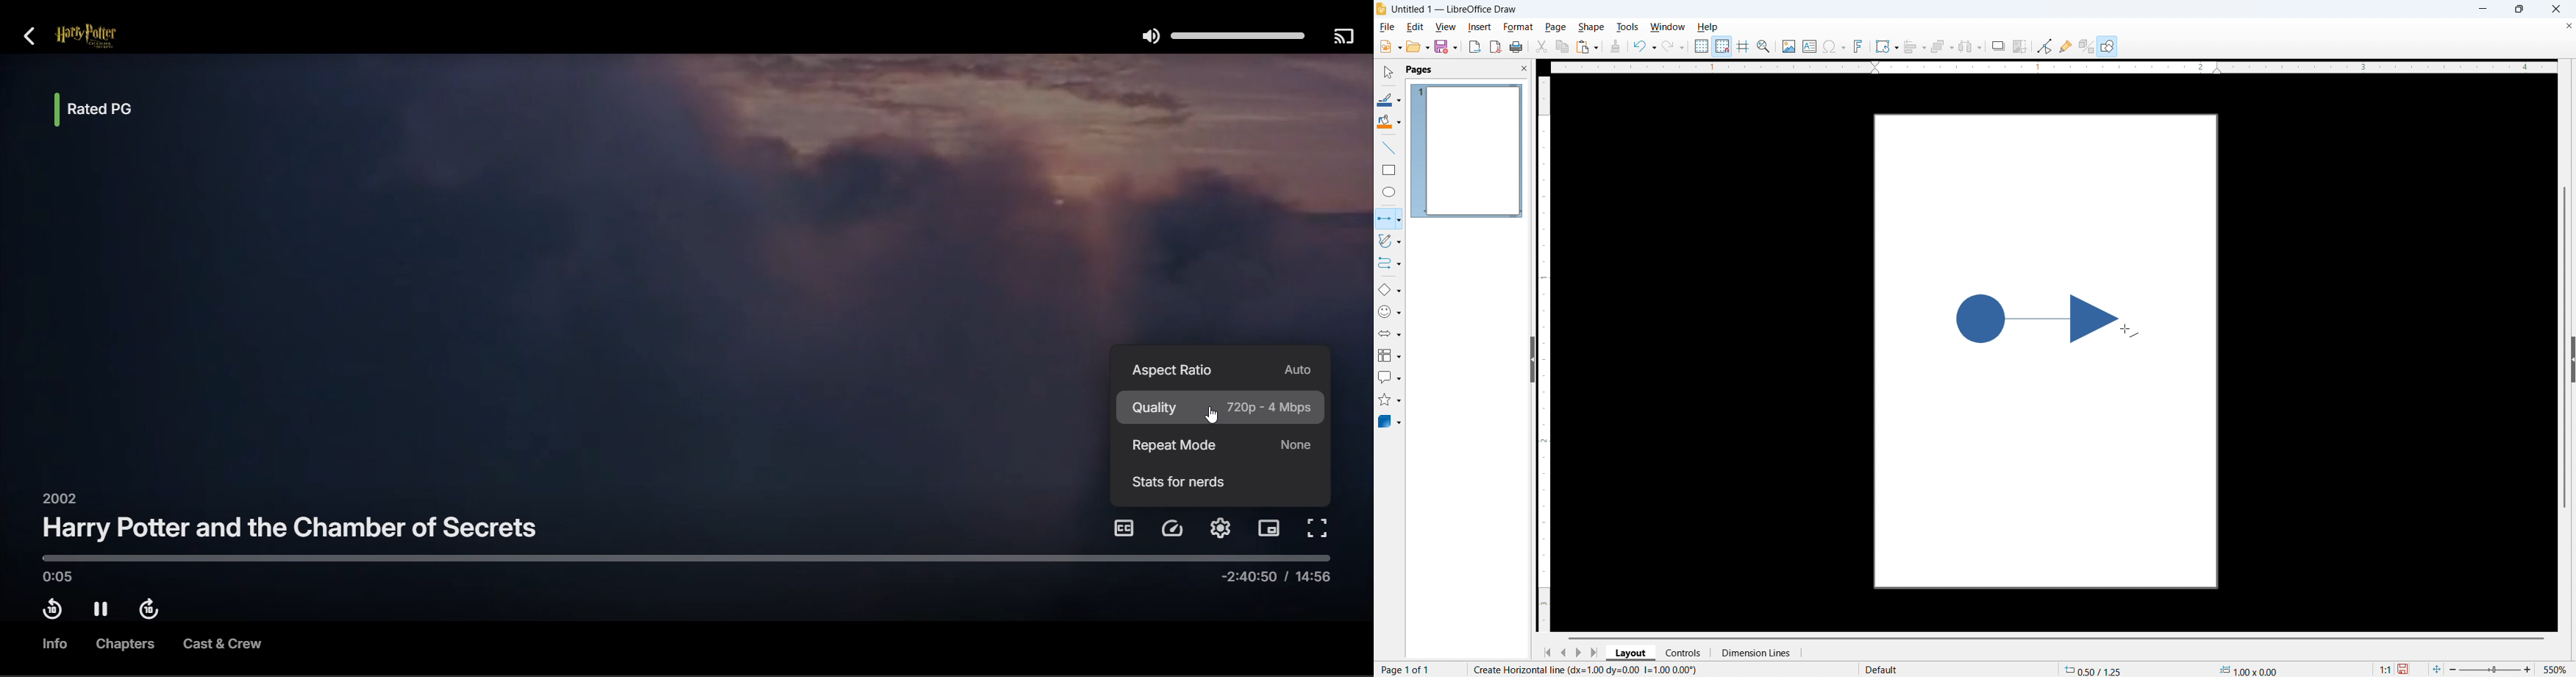 The width and height of the screenshot is (2576, 700). I want to click on Rectangle , so click(1390, 170).